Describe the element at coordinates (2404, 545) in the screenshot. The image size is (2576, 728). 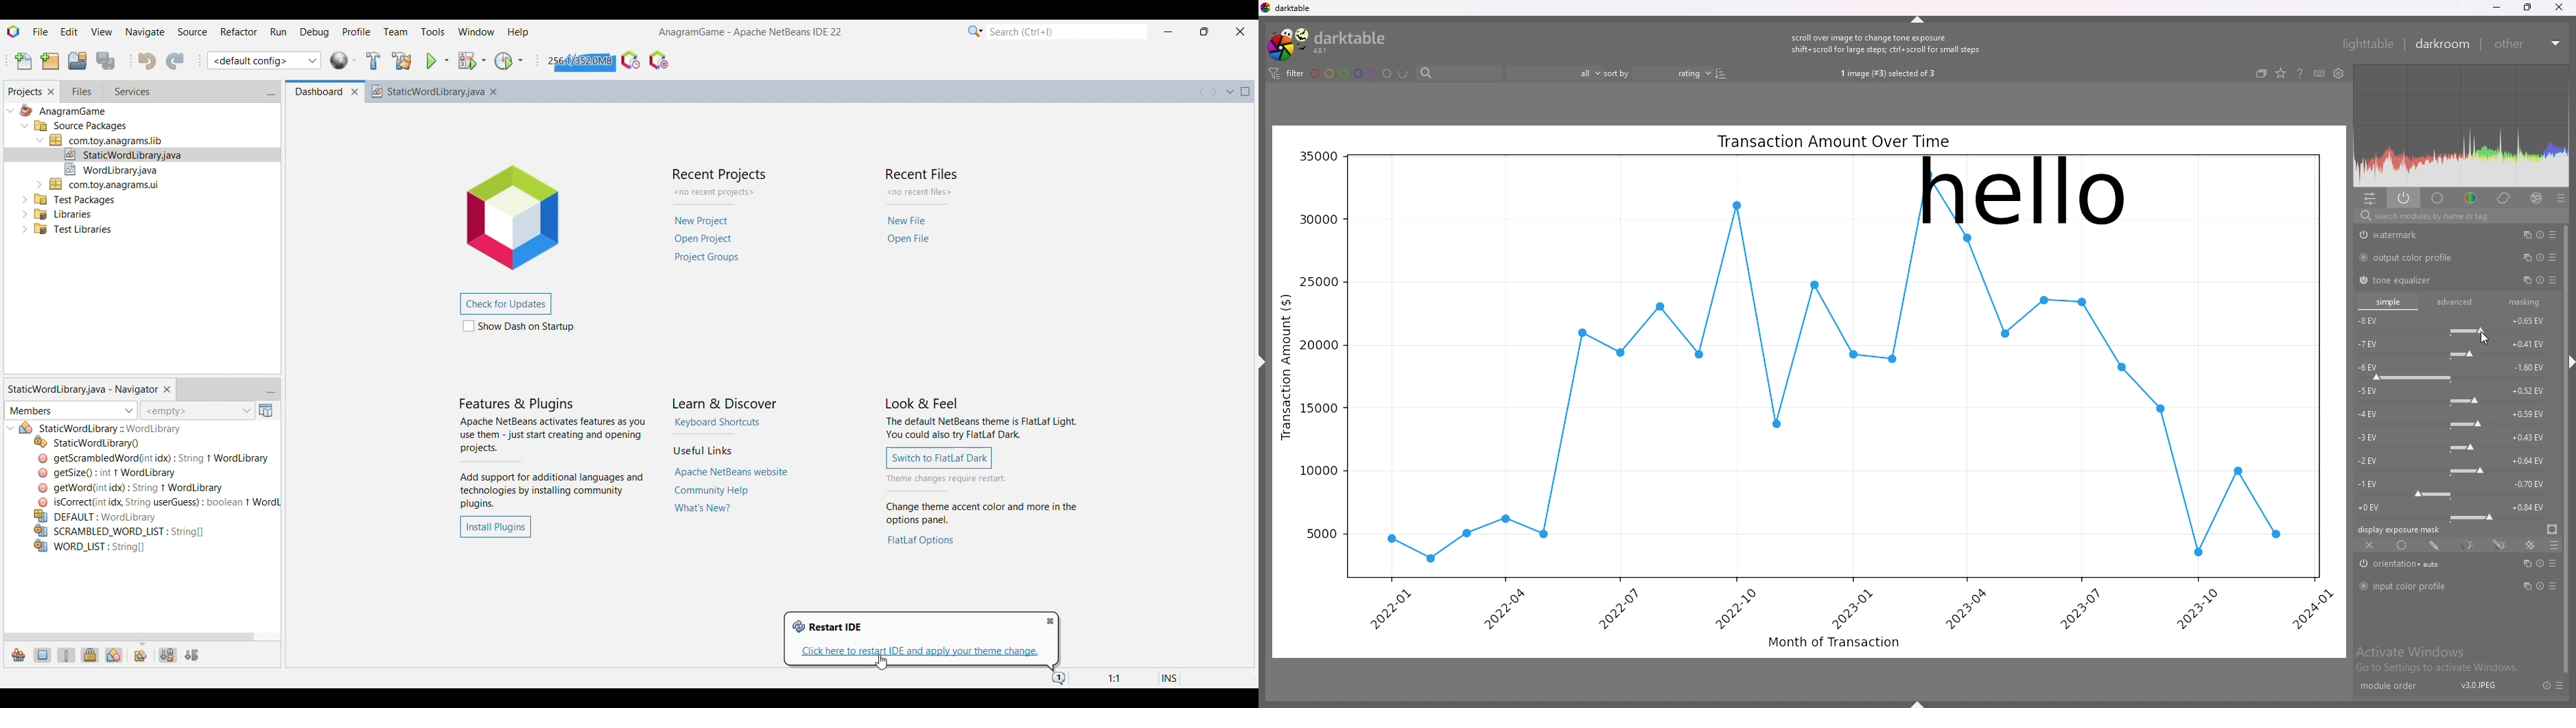
I see `uniformly` at that location.